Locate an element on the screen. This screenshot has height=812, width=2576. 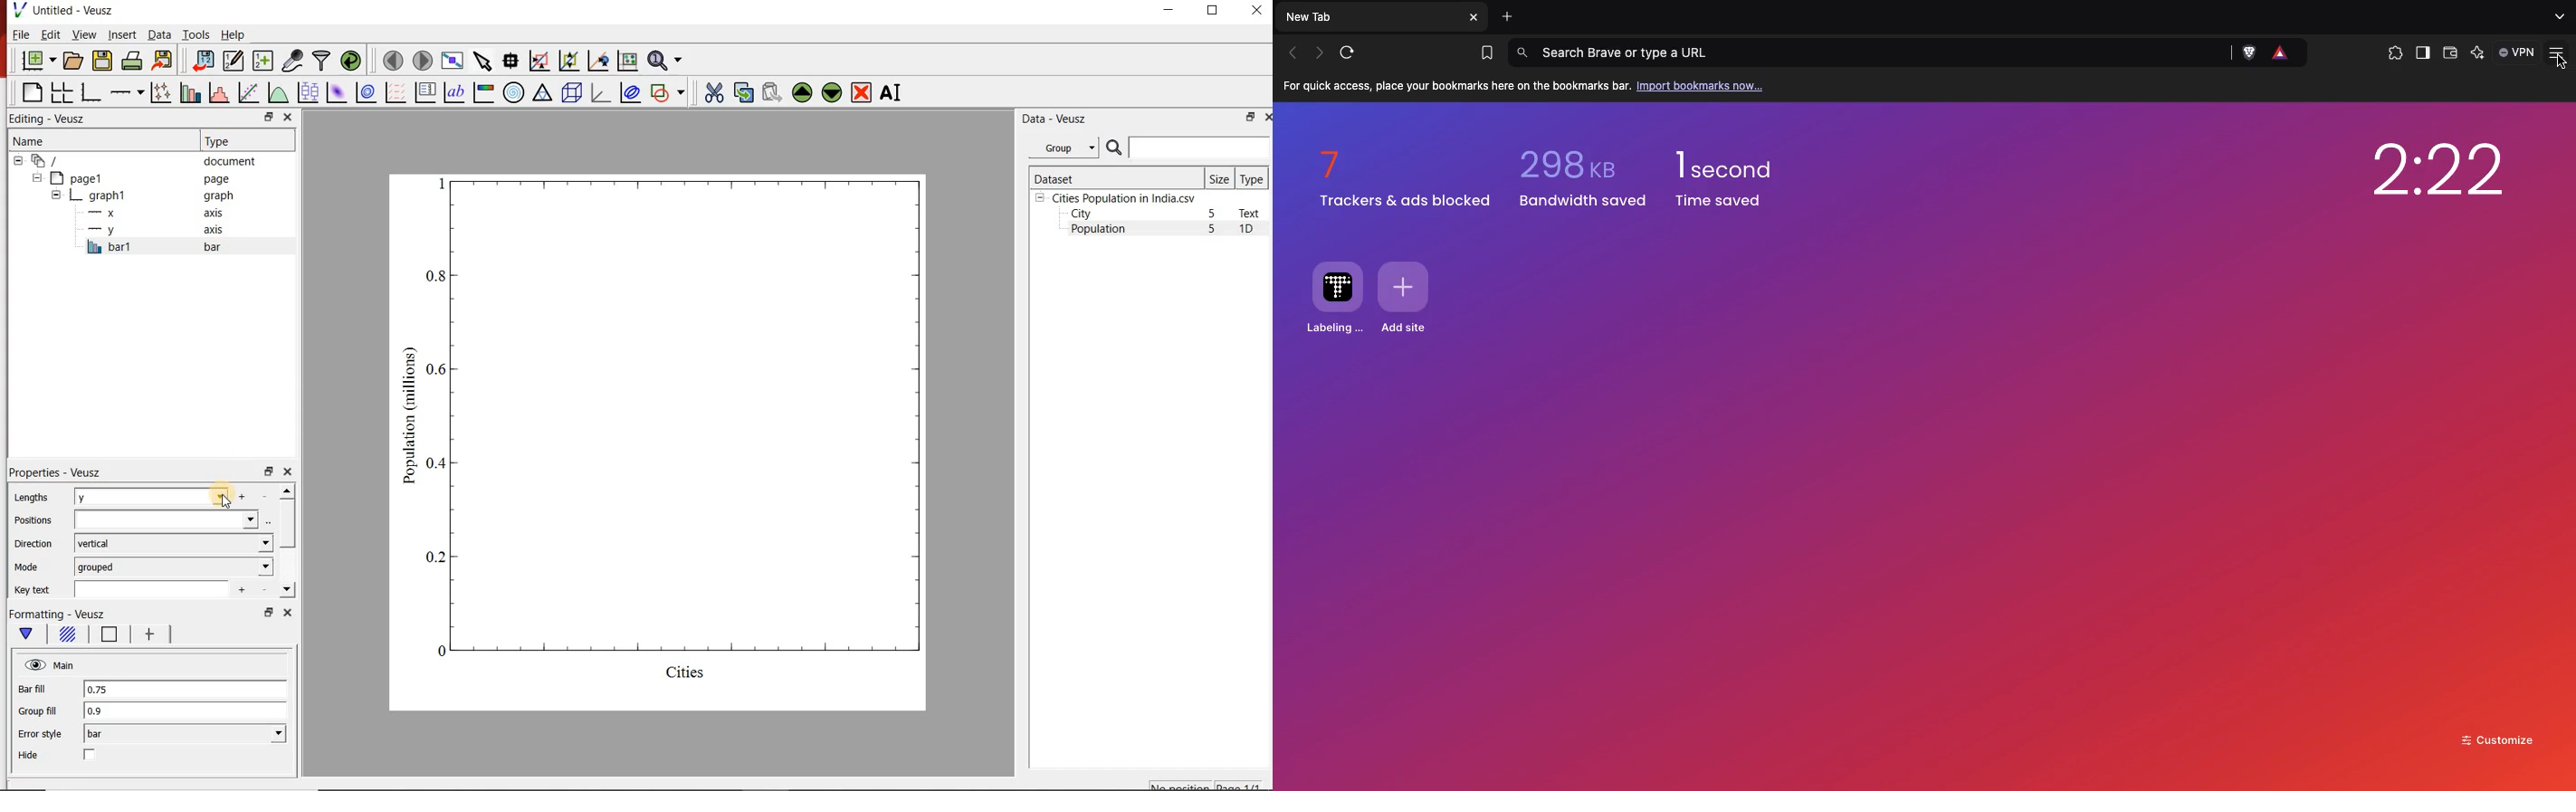
plot covariance ellipses is located at coordinates (630, 93).